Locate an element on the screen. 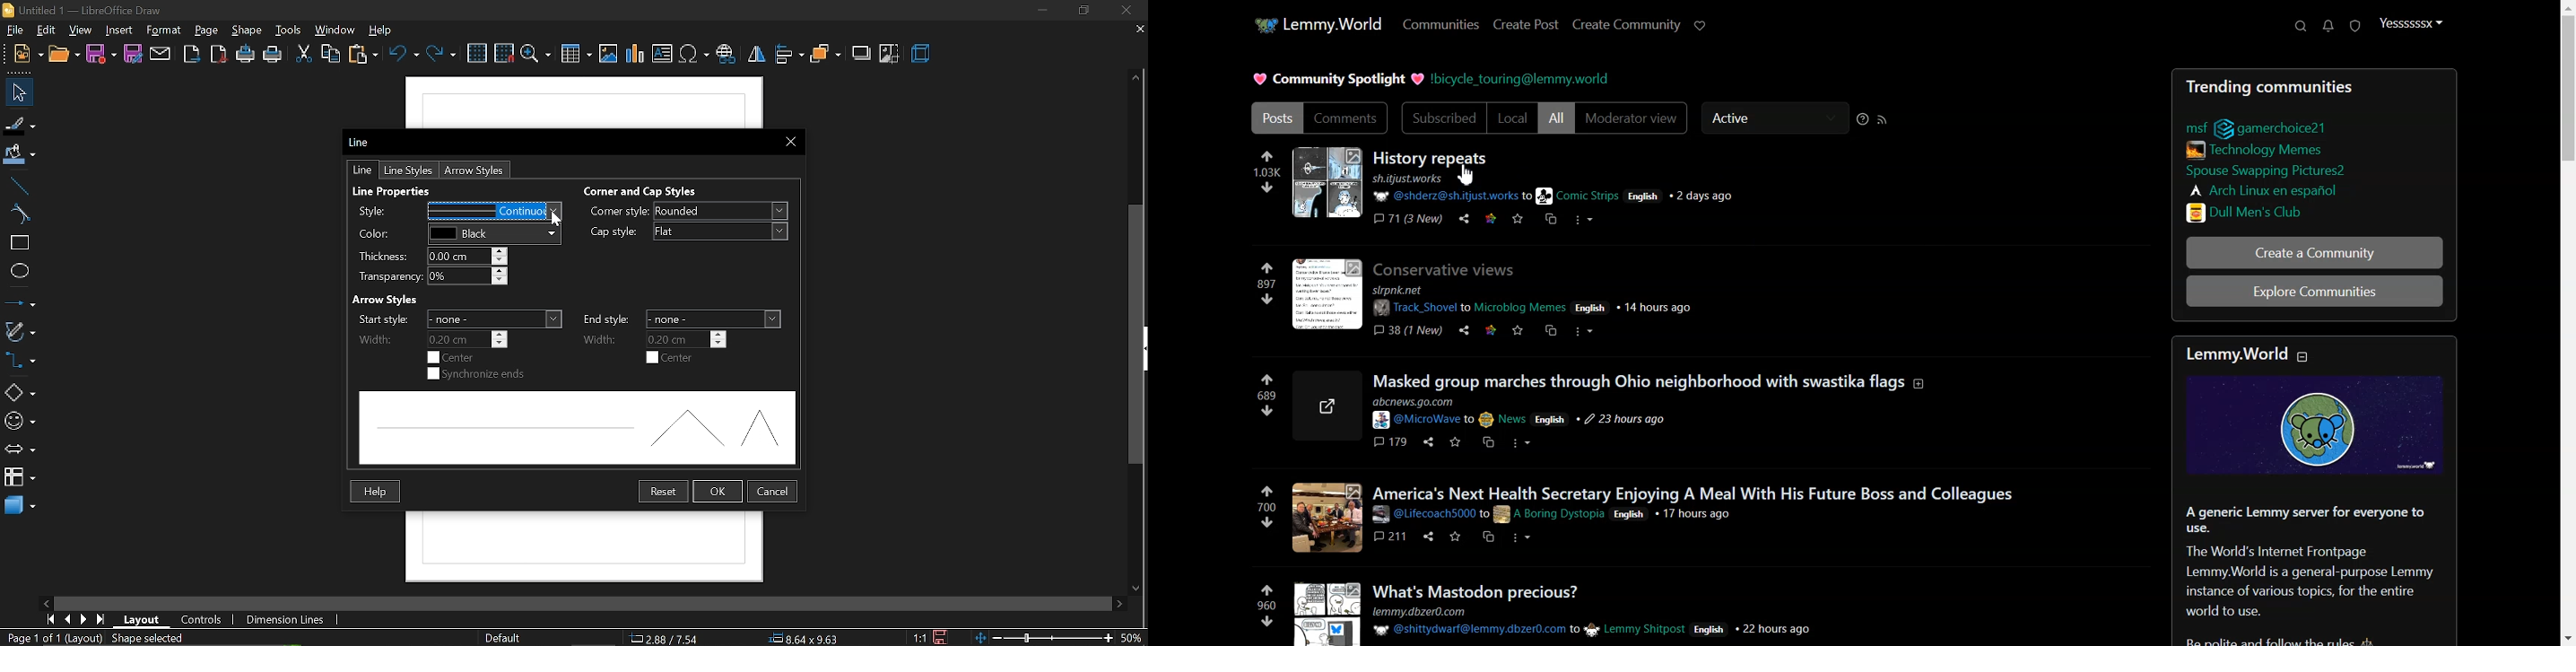 The image size is (2576, 672). 8.64x9.63 is located at coordinates (810, 640).